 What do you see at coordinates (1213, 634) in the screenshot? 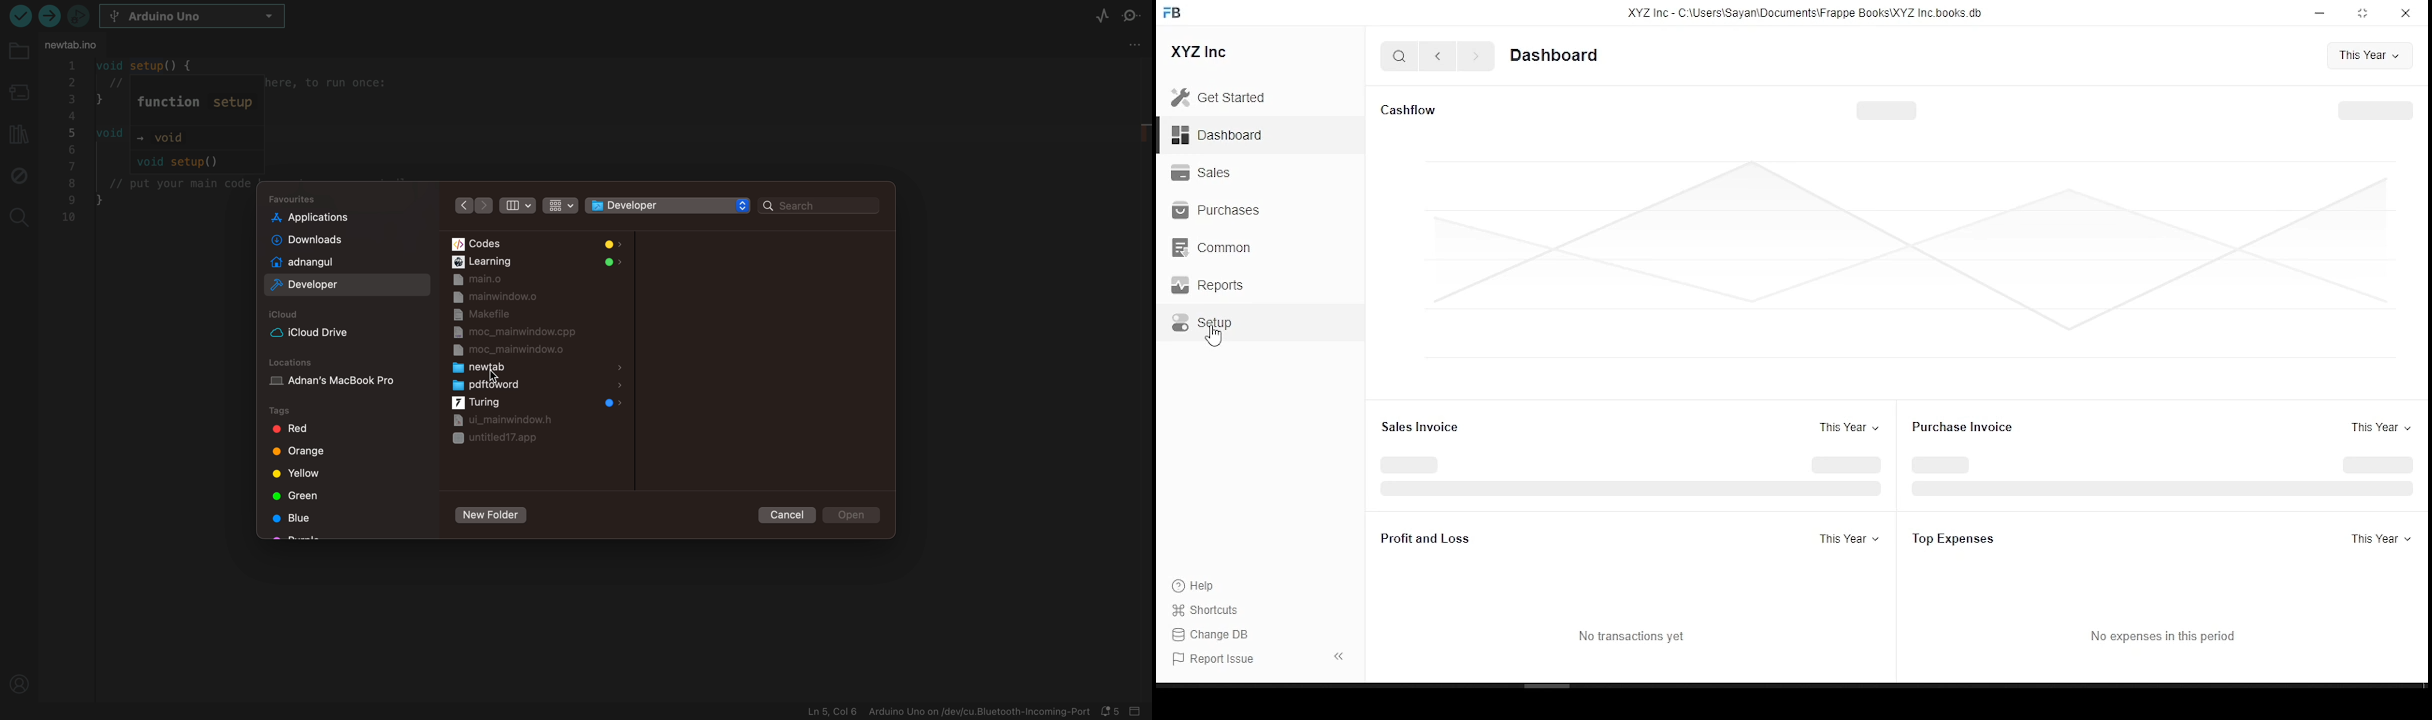
I see `Change DB` at bounding box center [1213, 634].